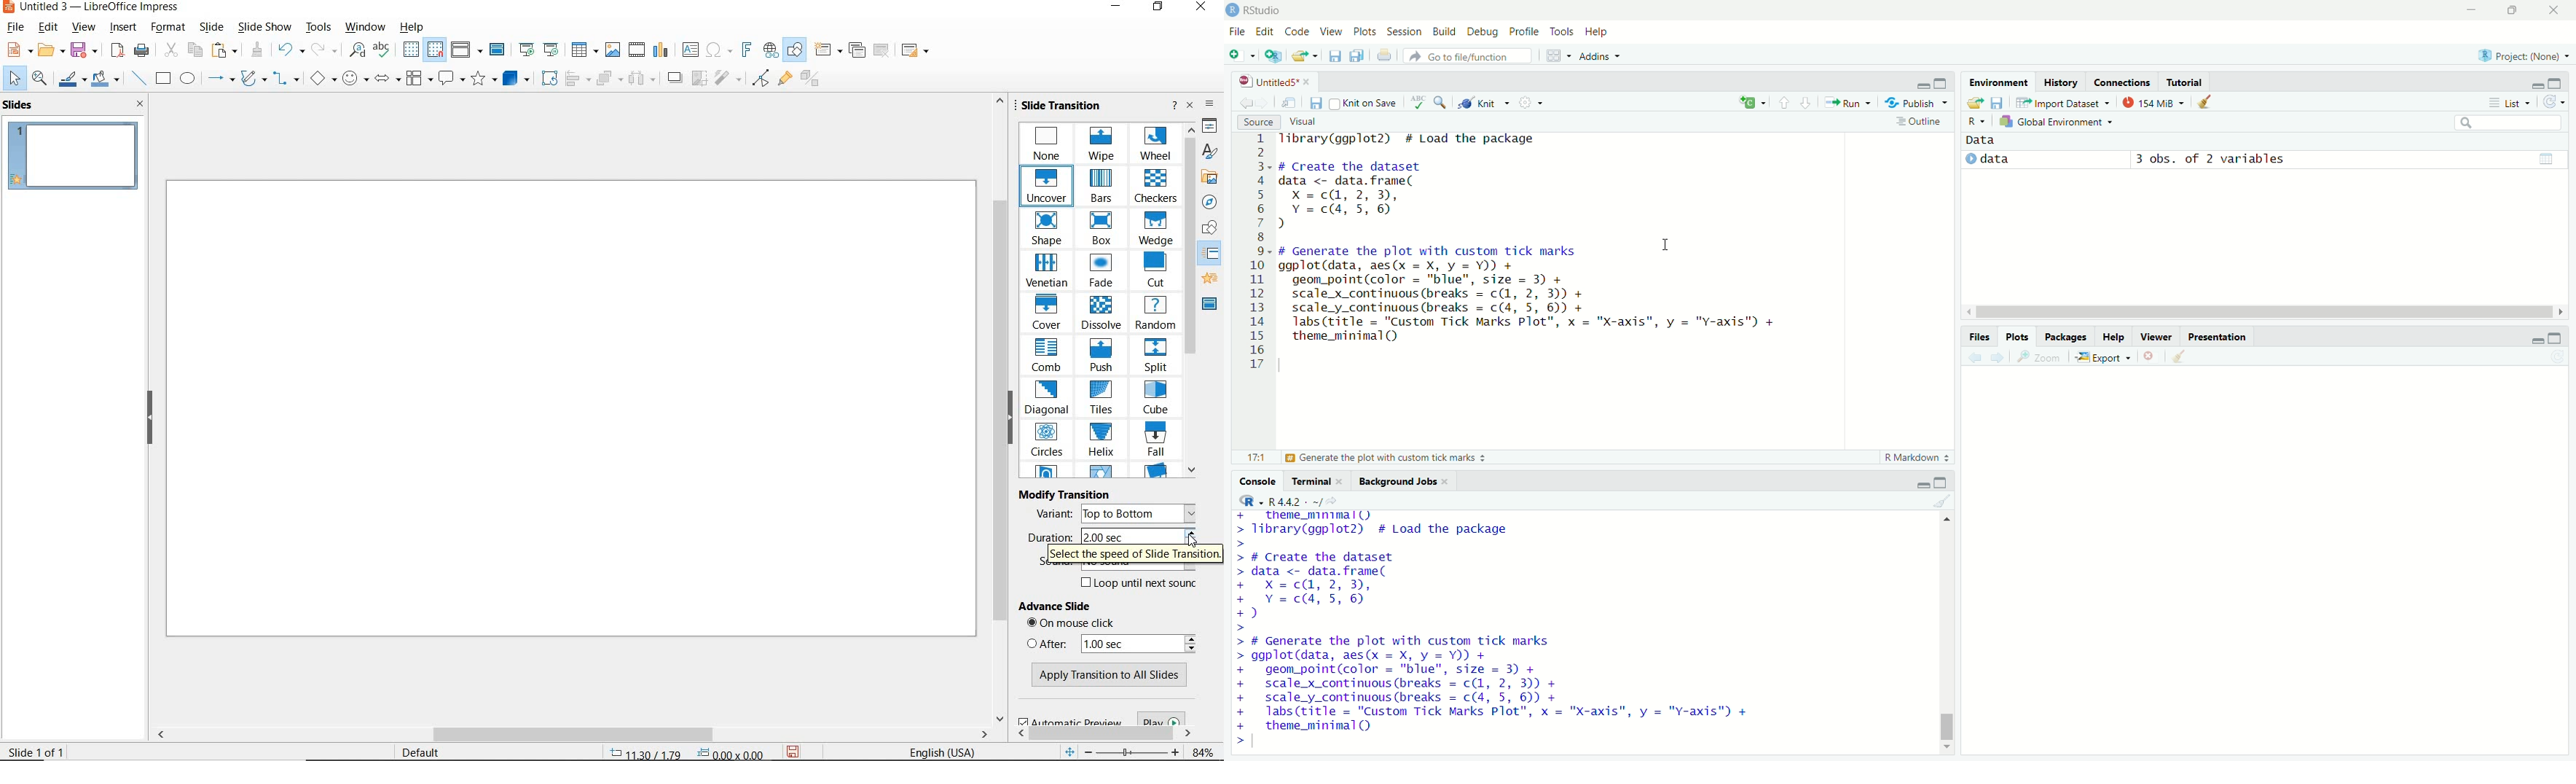 This screenshot has width=2576, height=784. Describe the element at coordinates (1534, 103) in the screenshot. I see `settings` at that location.